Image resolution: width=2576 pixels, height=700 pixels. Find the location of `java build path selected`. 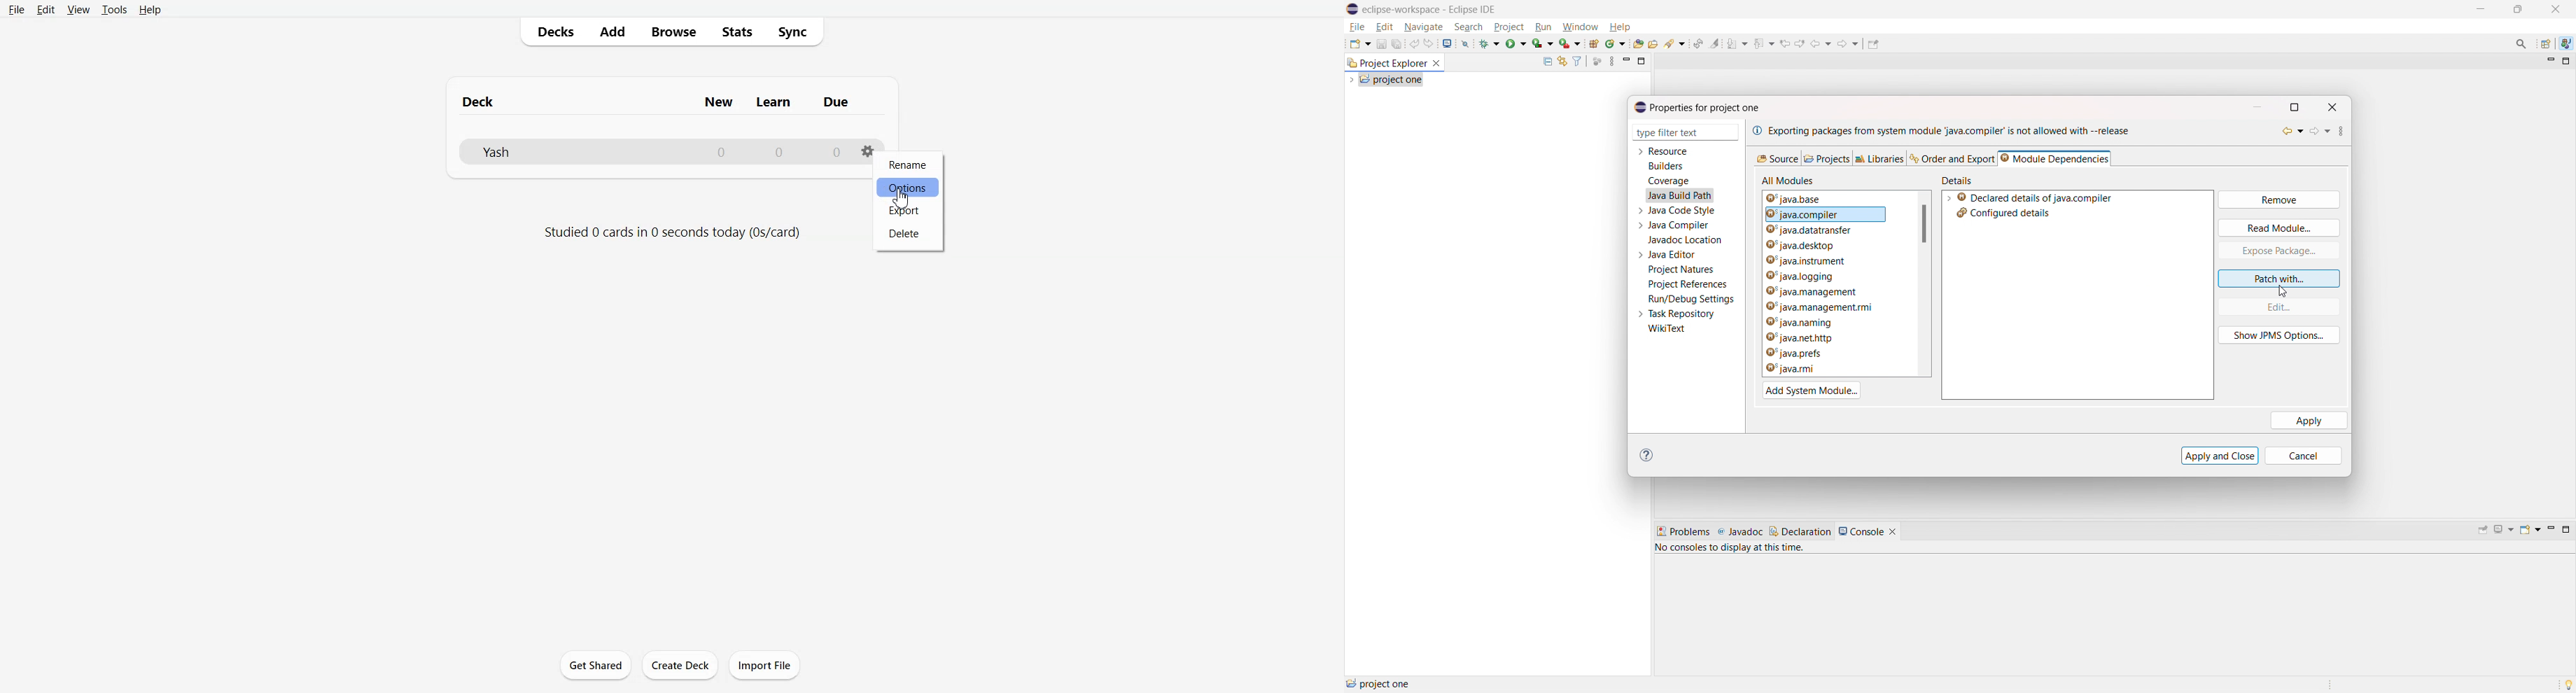

java build path selected is located at coordinates (1679, 195).